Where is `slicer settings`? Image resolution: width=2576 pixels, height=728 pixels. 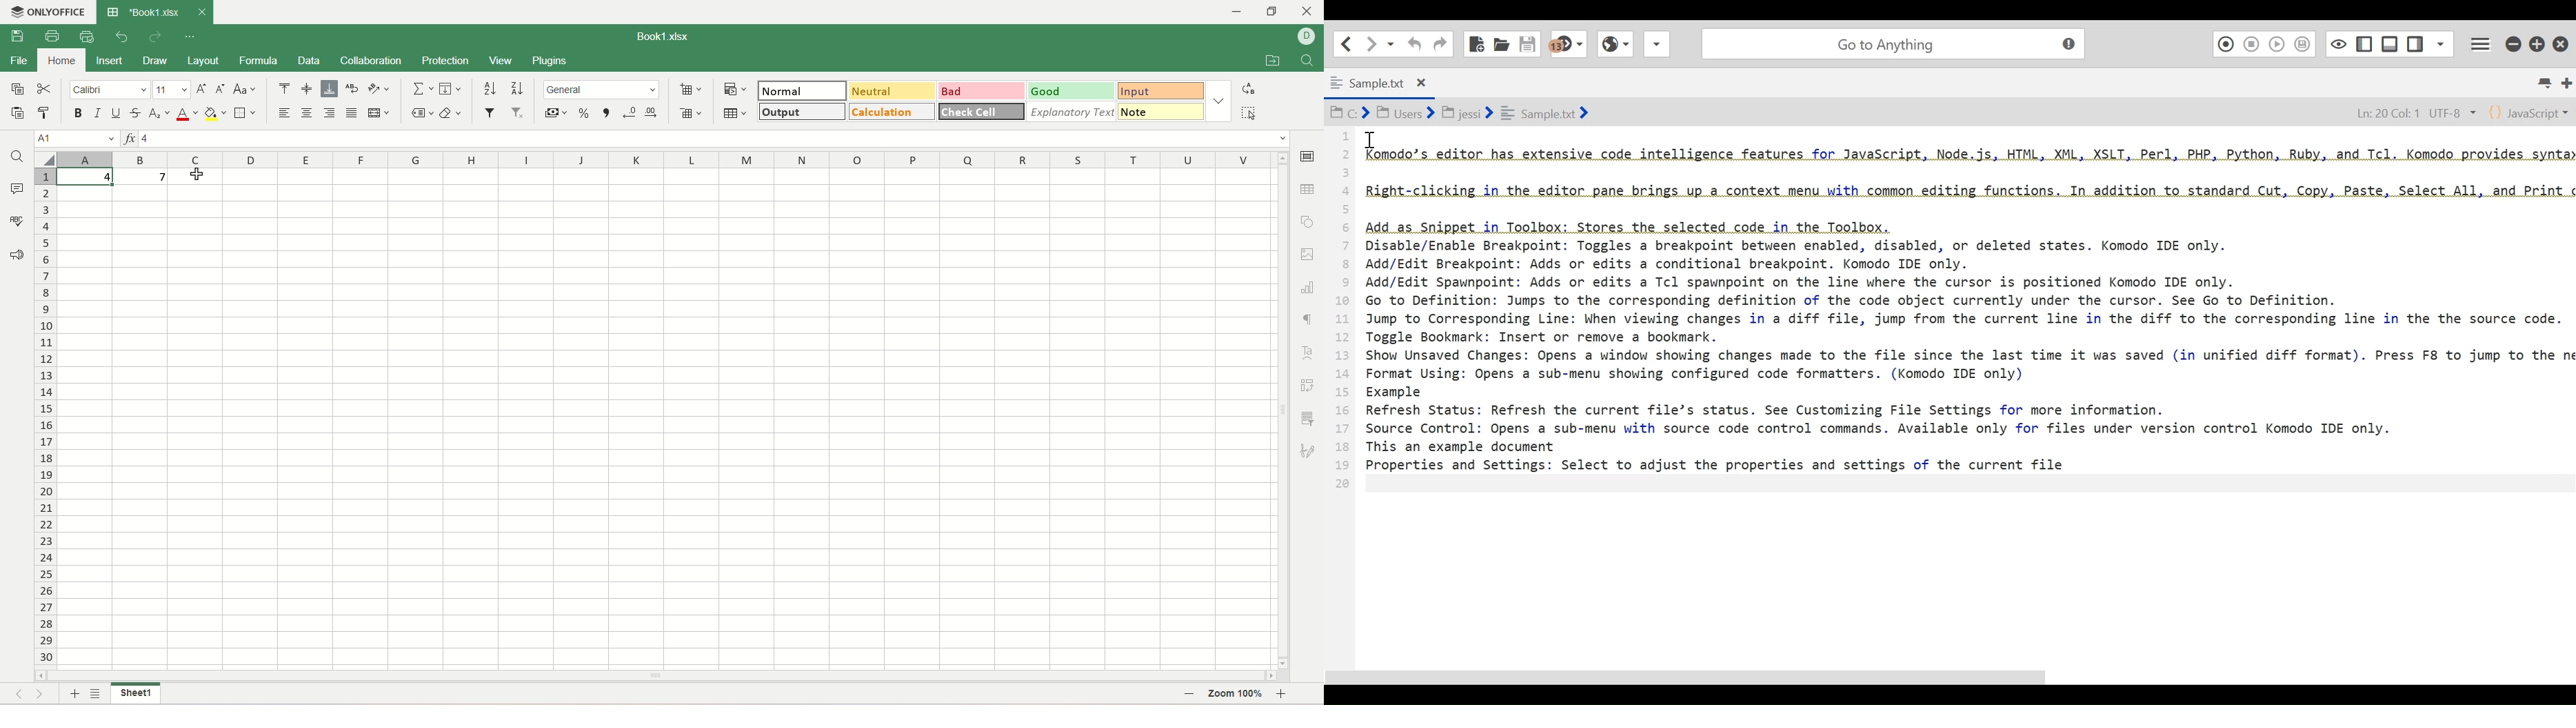
slicer settings is located at coordinates (1310, 418).